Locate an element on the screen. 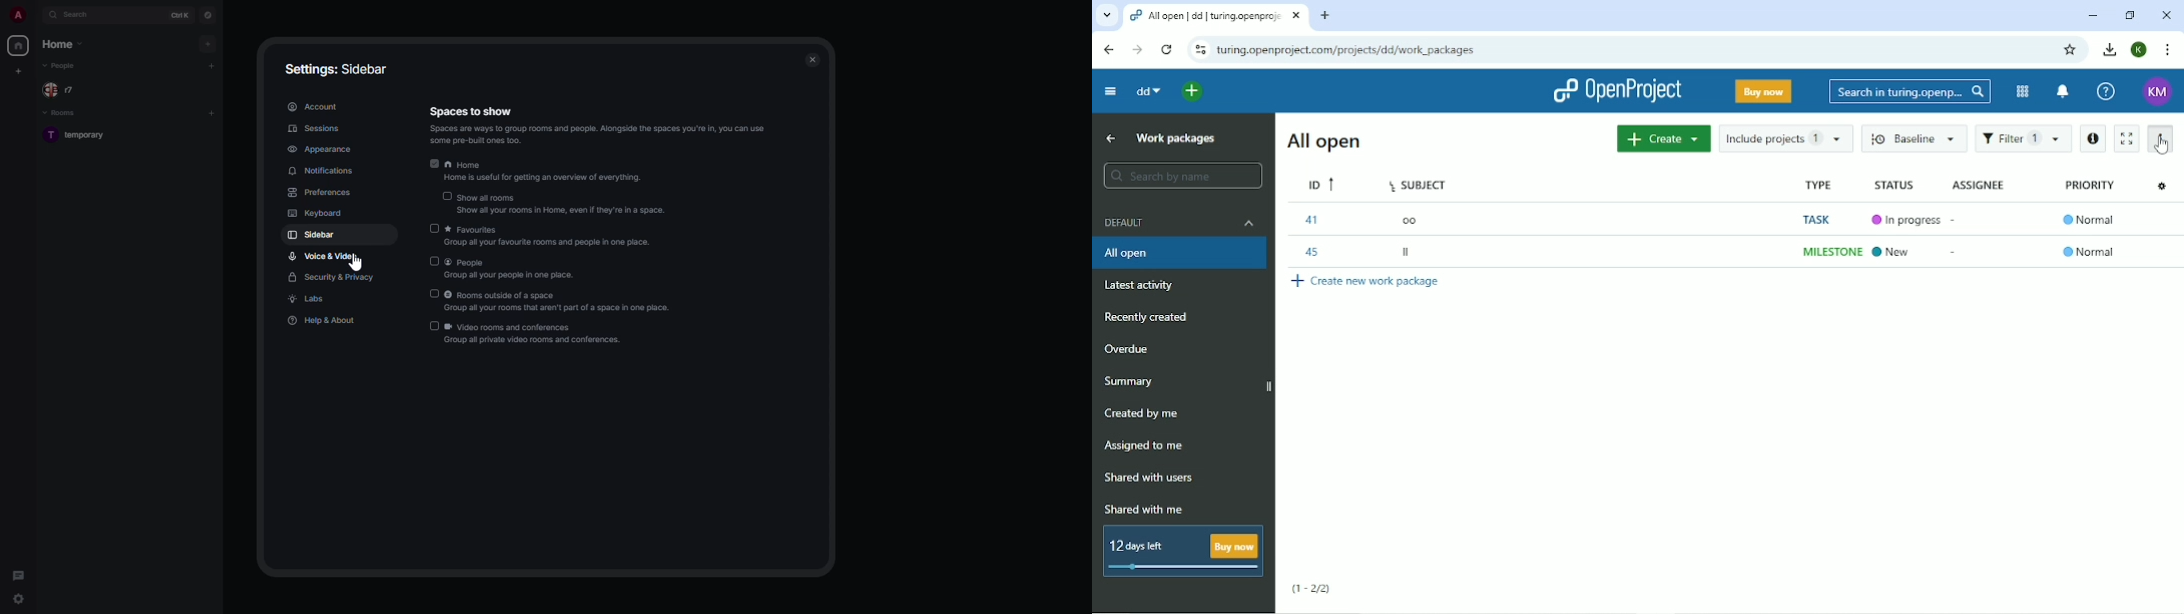 Image resolution: width=2184 pixels, height=616 pixels. settings: sidebar is located at coordinates (337, 67).